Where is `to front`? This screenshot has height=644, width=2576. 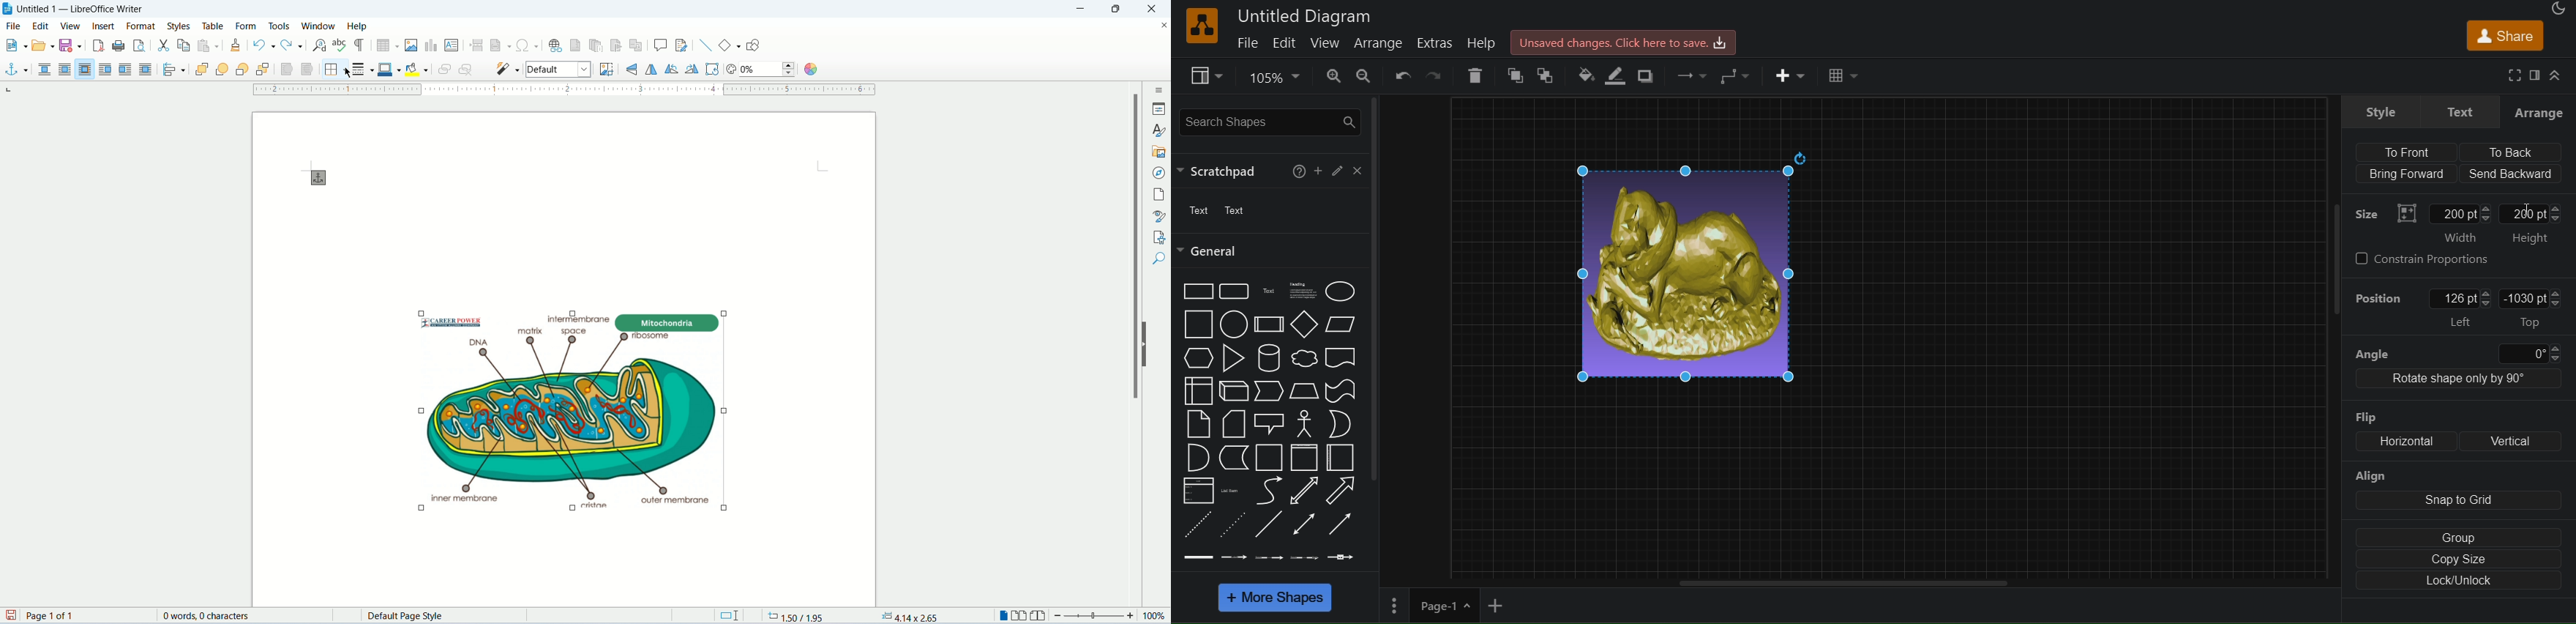 to front is located at coordinates (1510, 75).